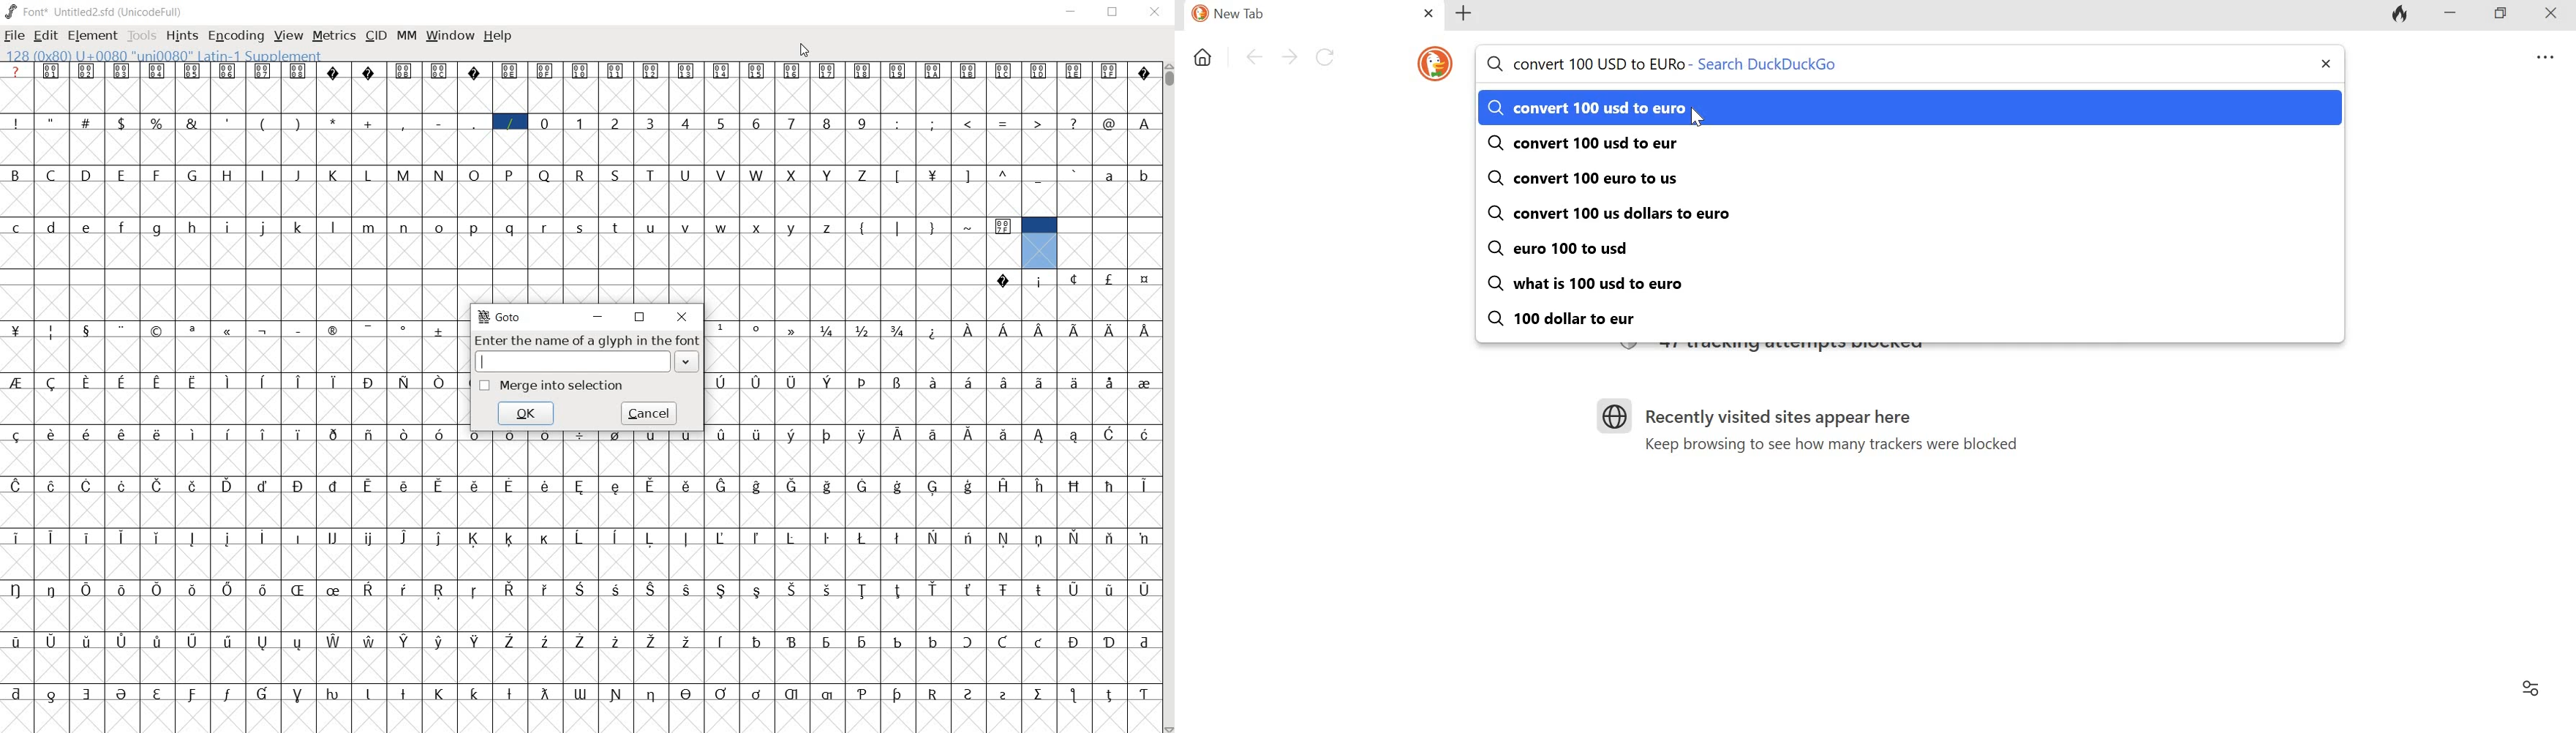 This screenshot has width=2576, height=756. What do you see at coordinates (227, 123) in the screenshot?
I see `'` at bounding box center [227, 123].